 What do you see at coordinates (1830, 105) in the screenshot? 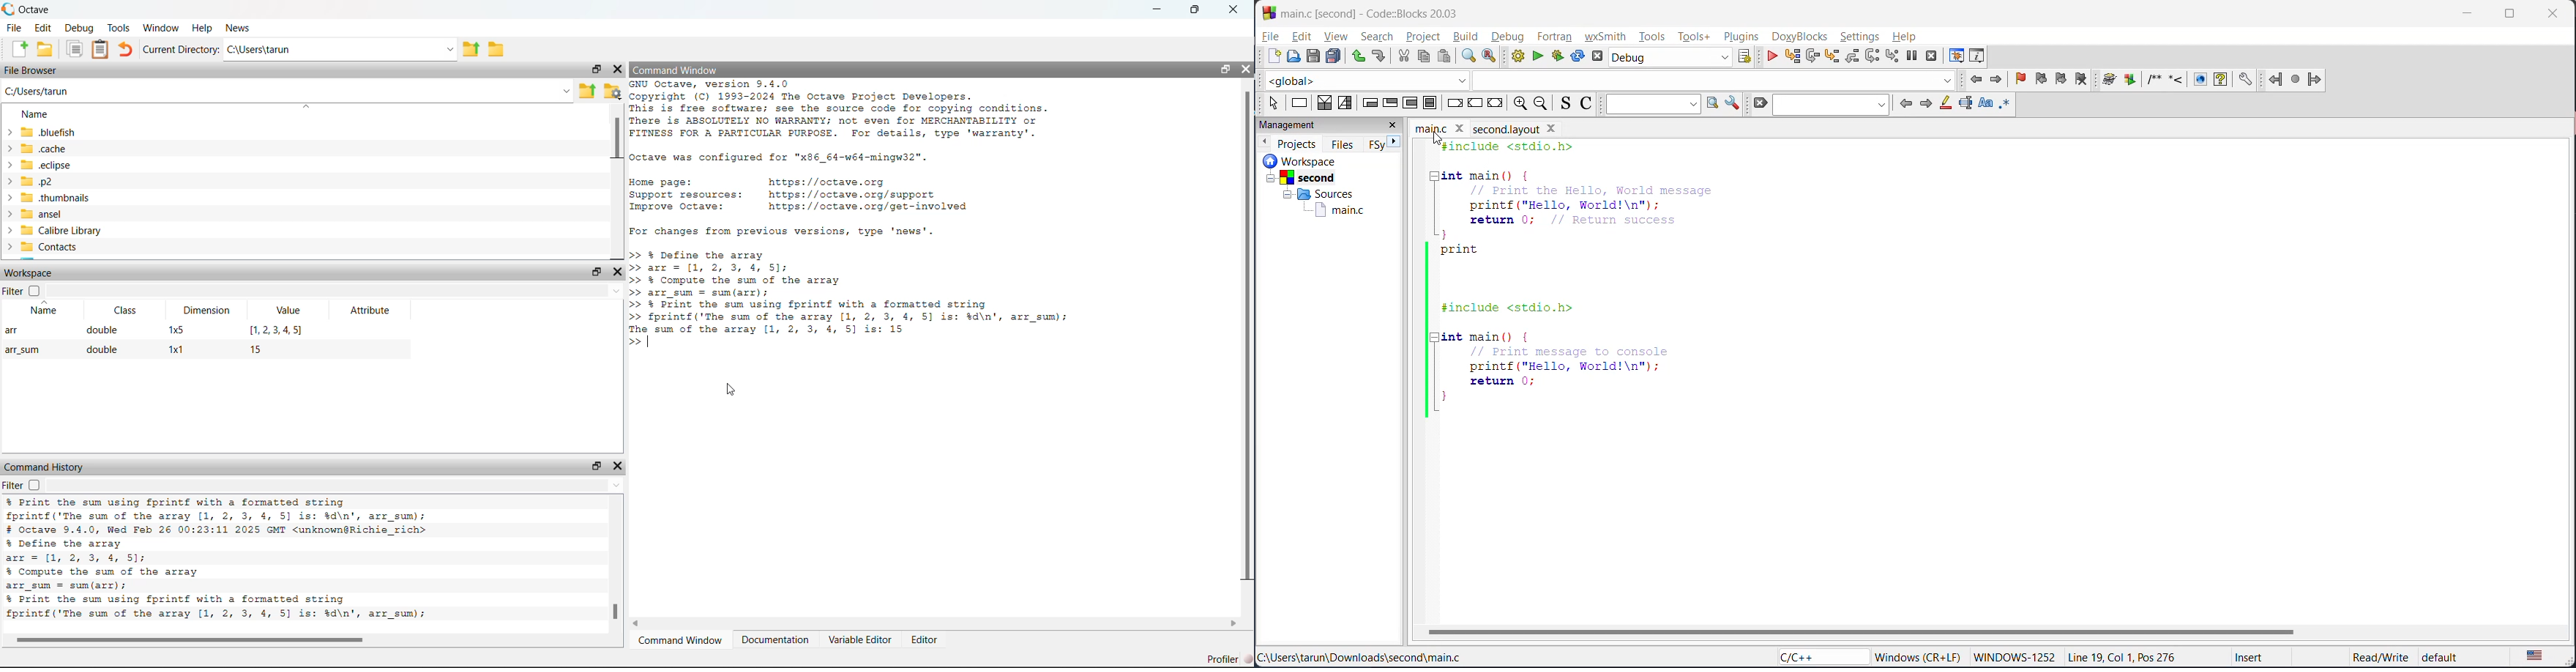
I see `search` at bounding box center [1830, 105].